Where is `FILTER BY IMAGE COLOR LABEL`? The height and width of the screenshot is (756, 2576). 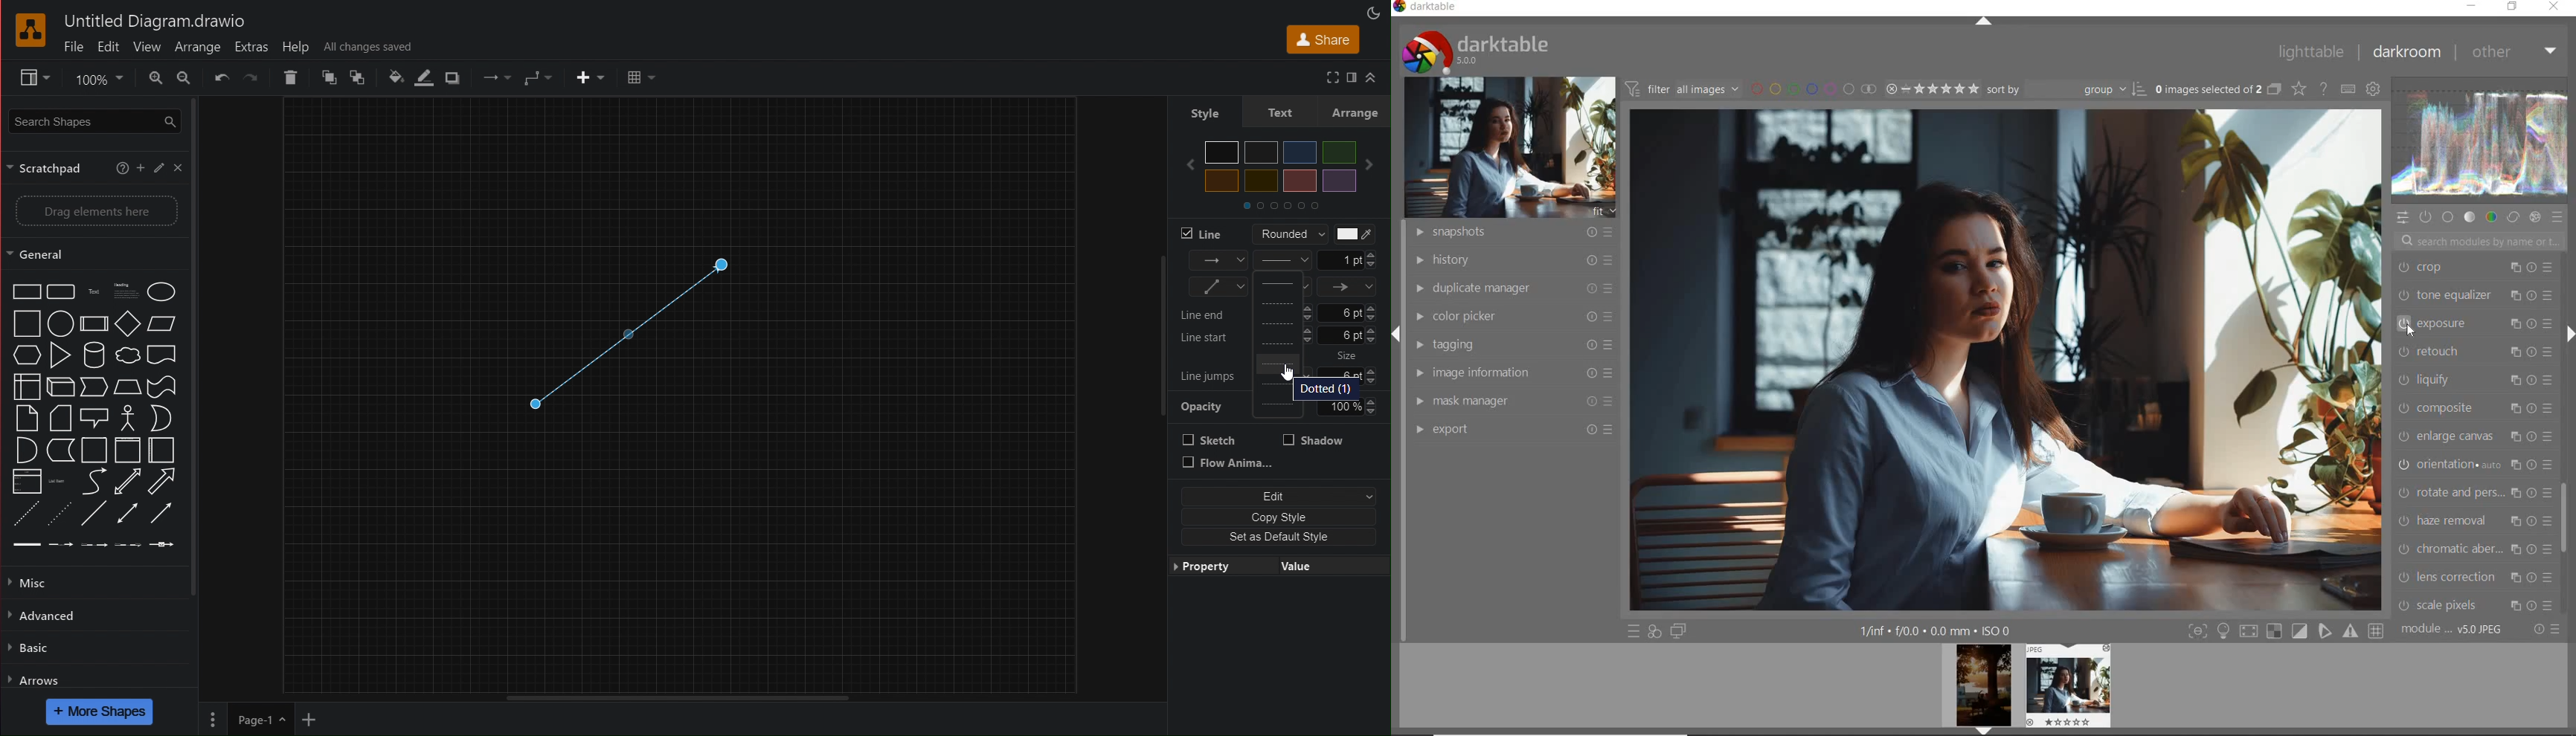 FILTER BY IMAGE COLOR LABEL is located at coordinates (1811, 90).